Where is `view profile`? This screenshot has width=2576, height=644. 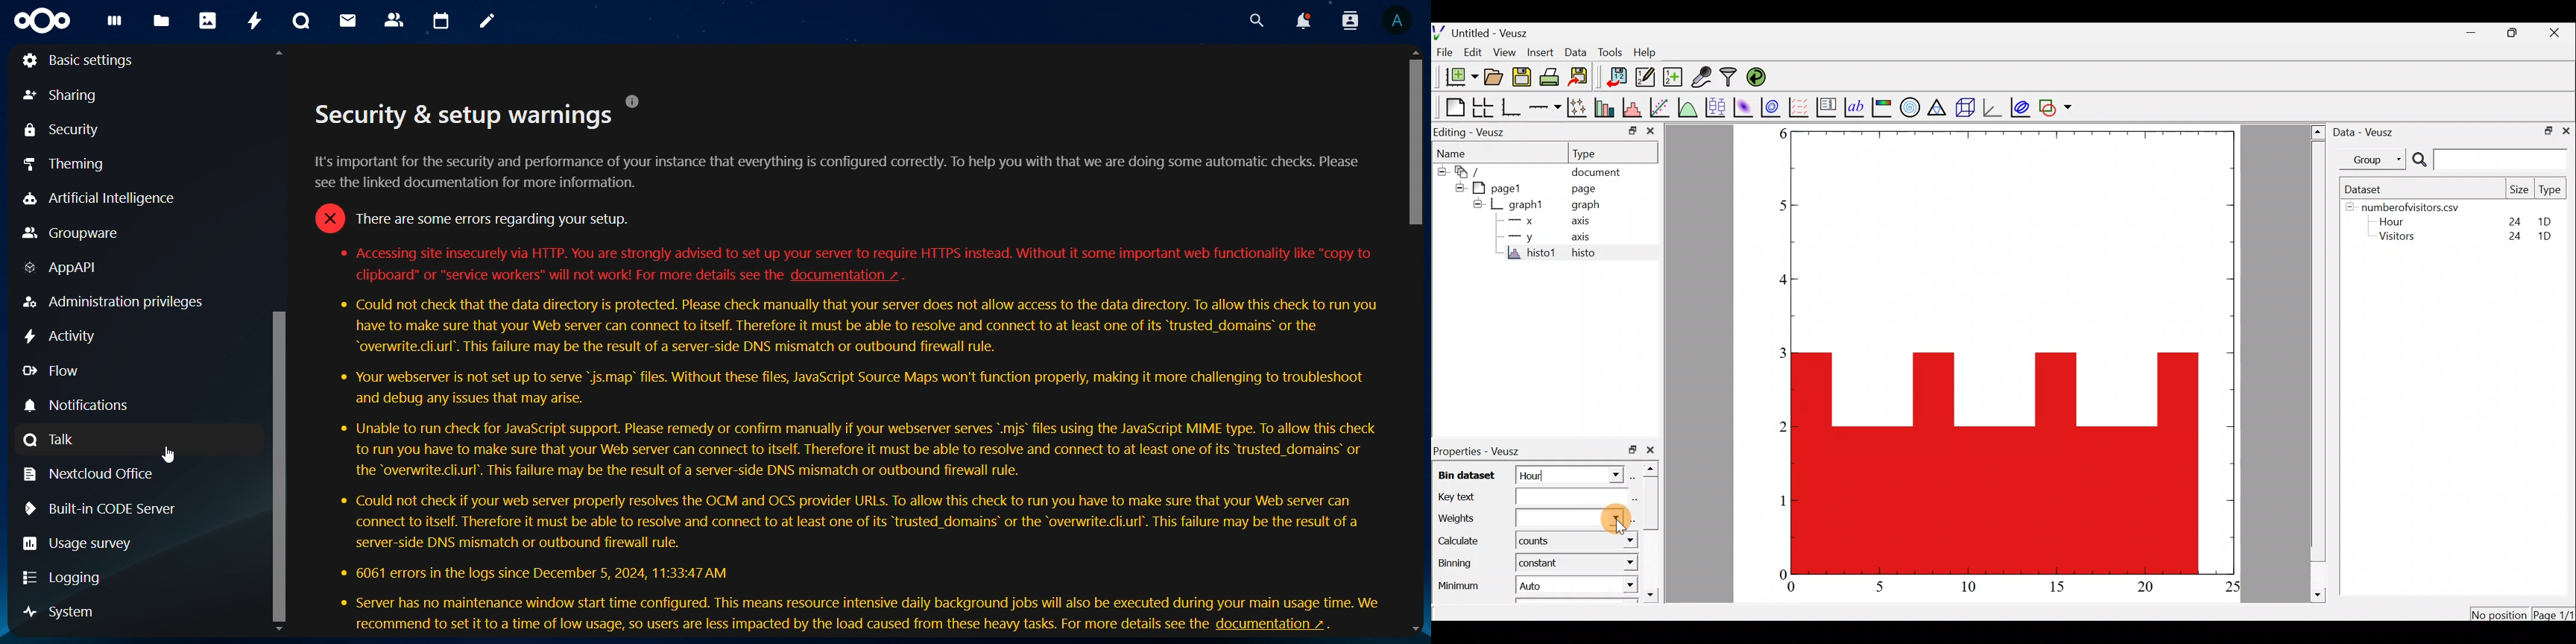 view profile is located at coordinates (1400, 23).